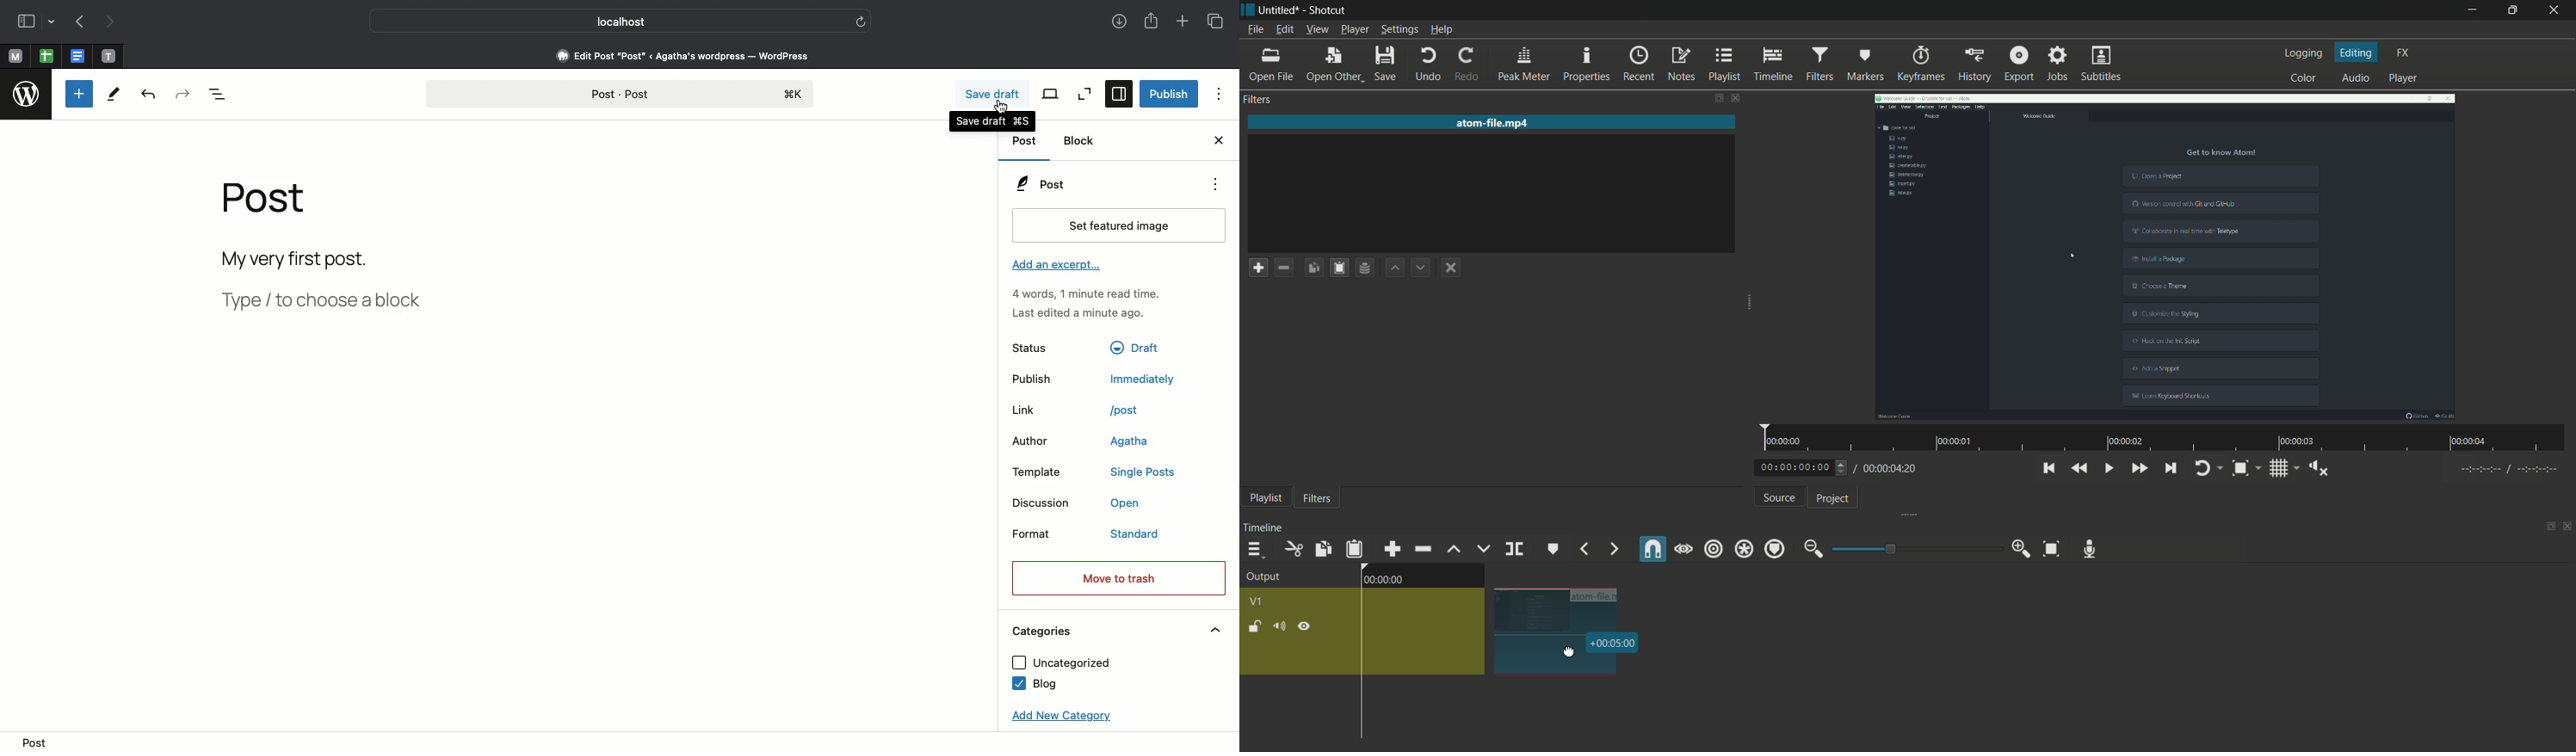 Image resolution: width=2576 pixels, height=756 pixels. What do you see at coordinates (2101, 63) in the screenshot?
I see `subtitles` at bounding box center [2101, 63].